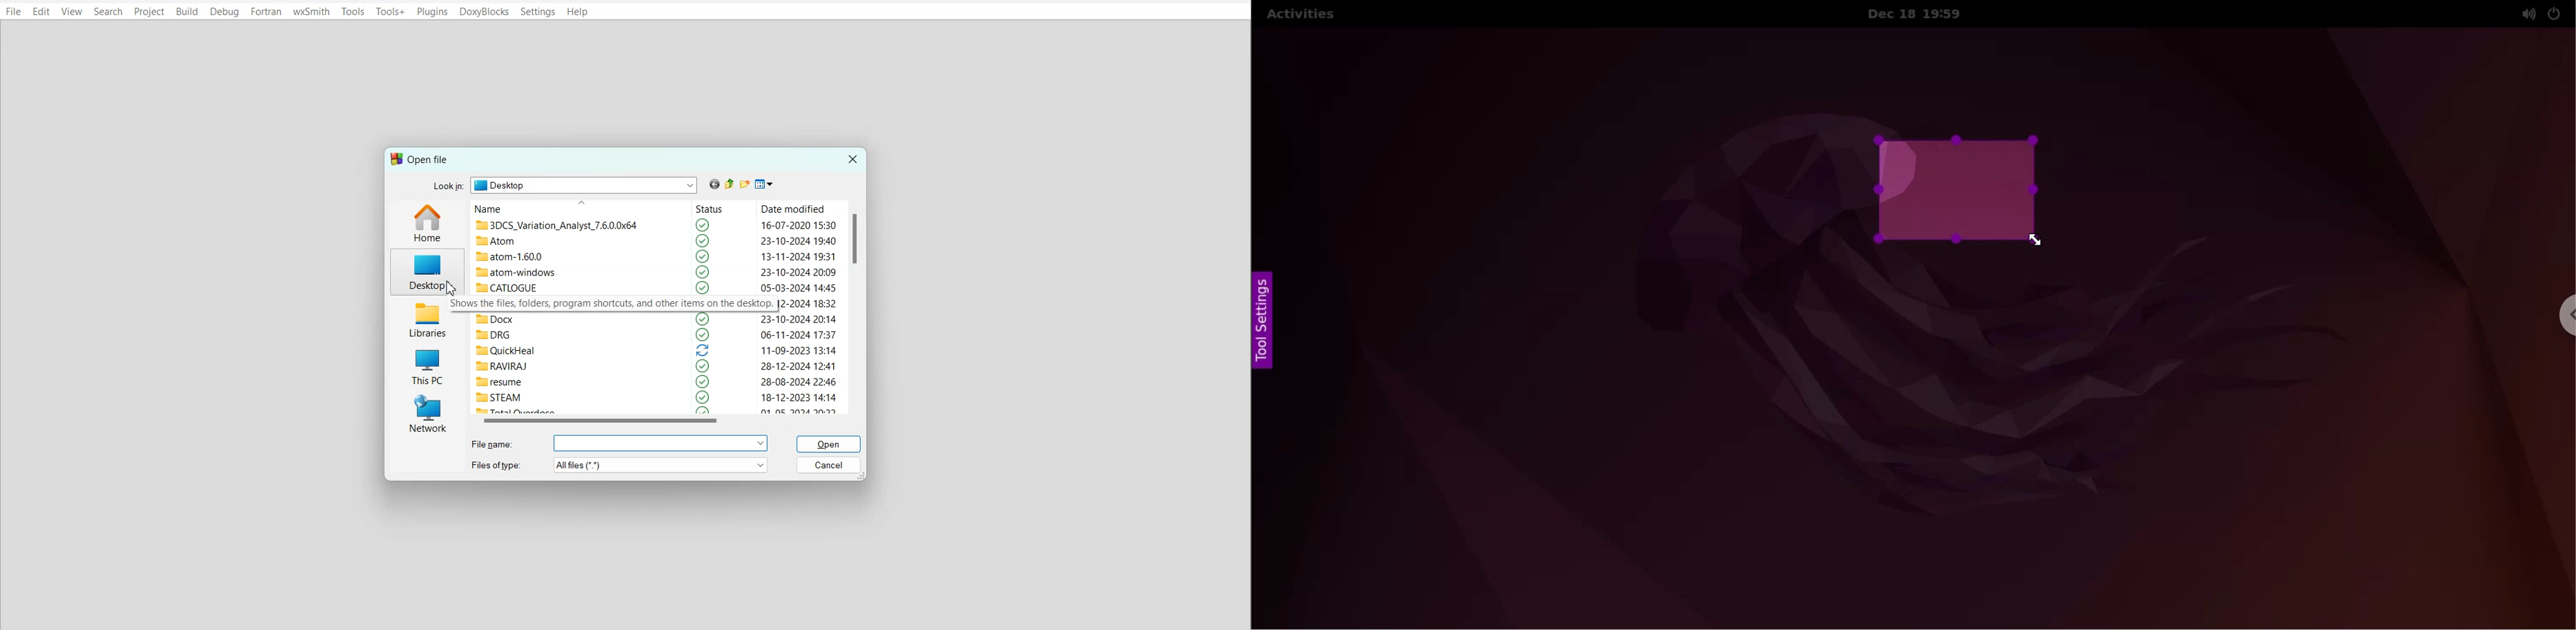 This screenshot has width=2576, height=644. Describe the element at coordinates (187, 12) in the screenshot. I see `Build` at that location.